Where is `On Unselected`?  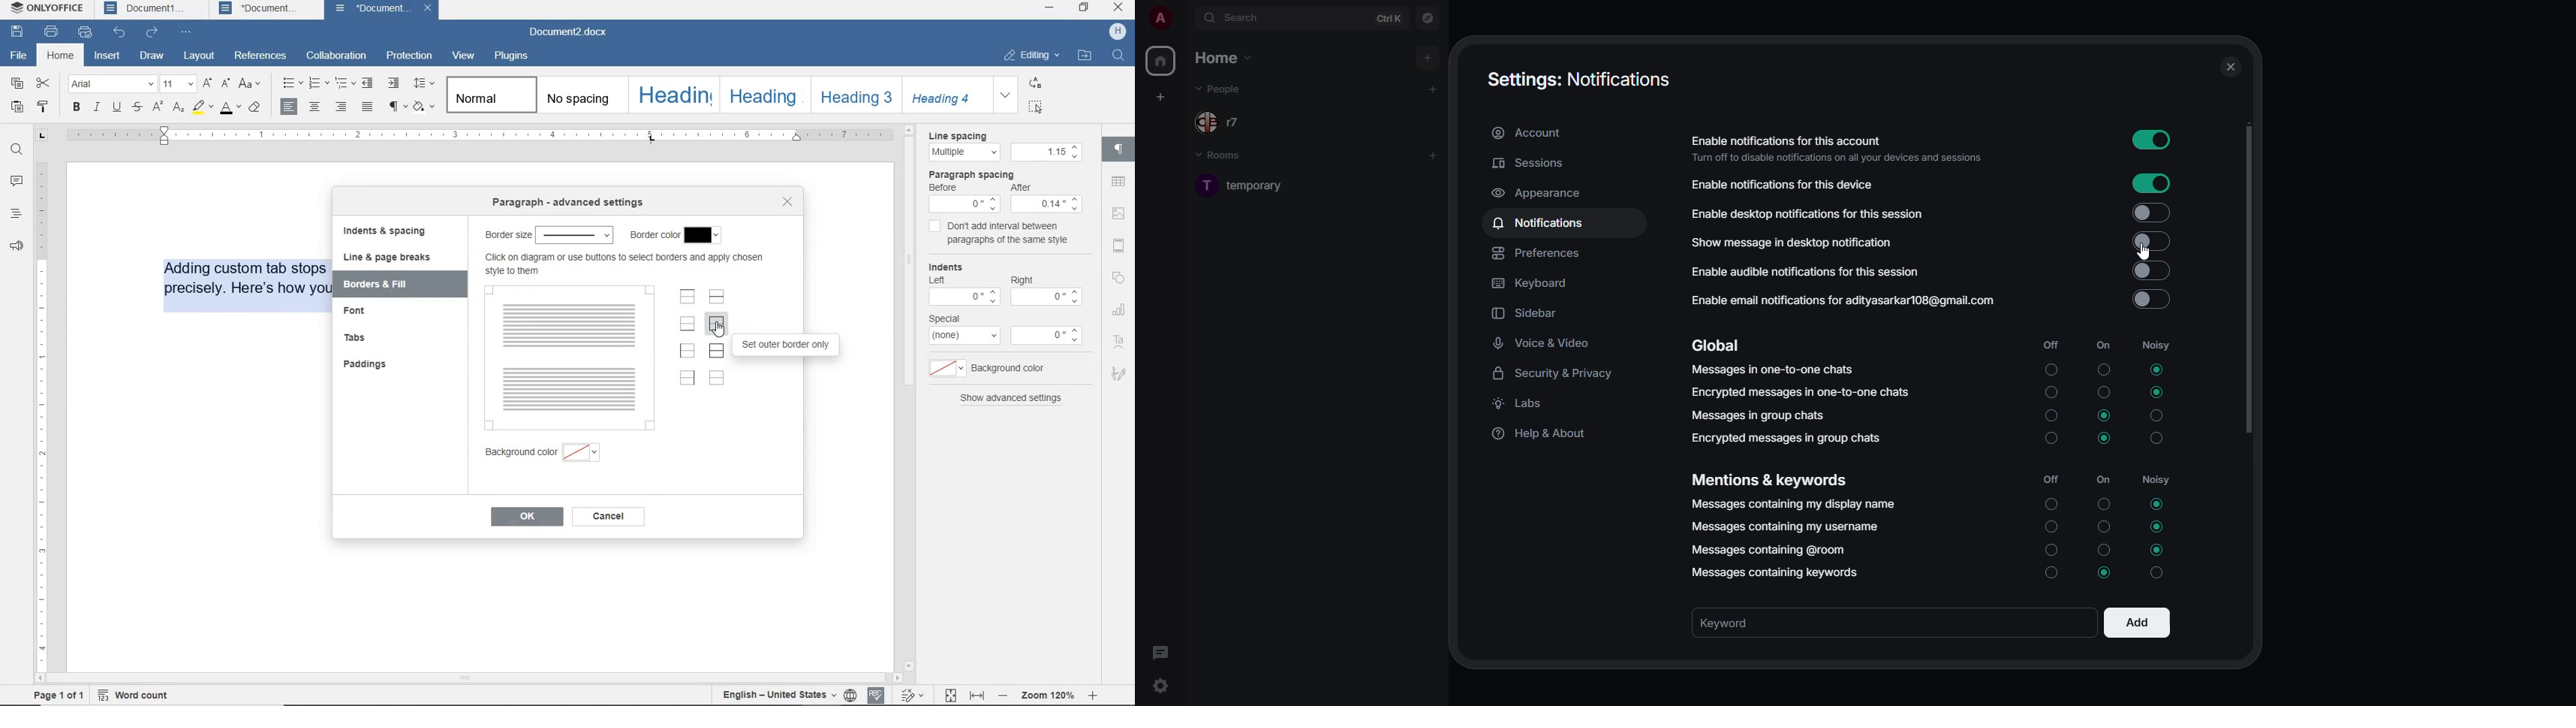 On Unselected is located at coordinates (2107, 526).